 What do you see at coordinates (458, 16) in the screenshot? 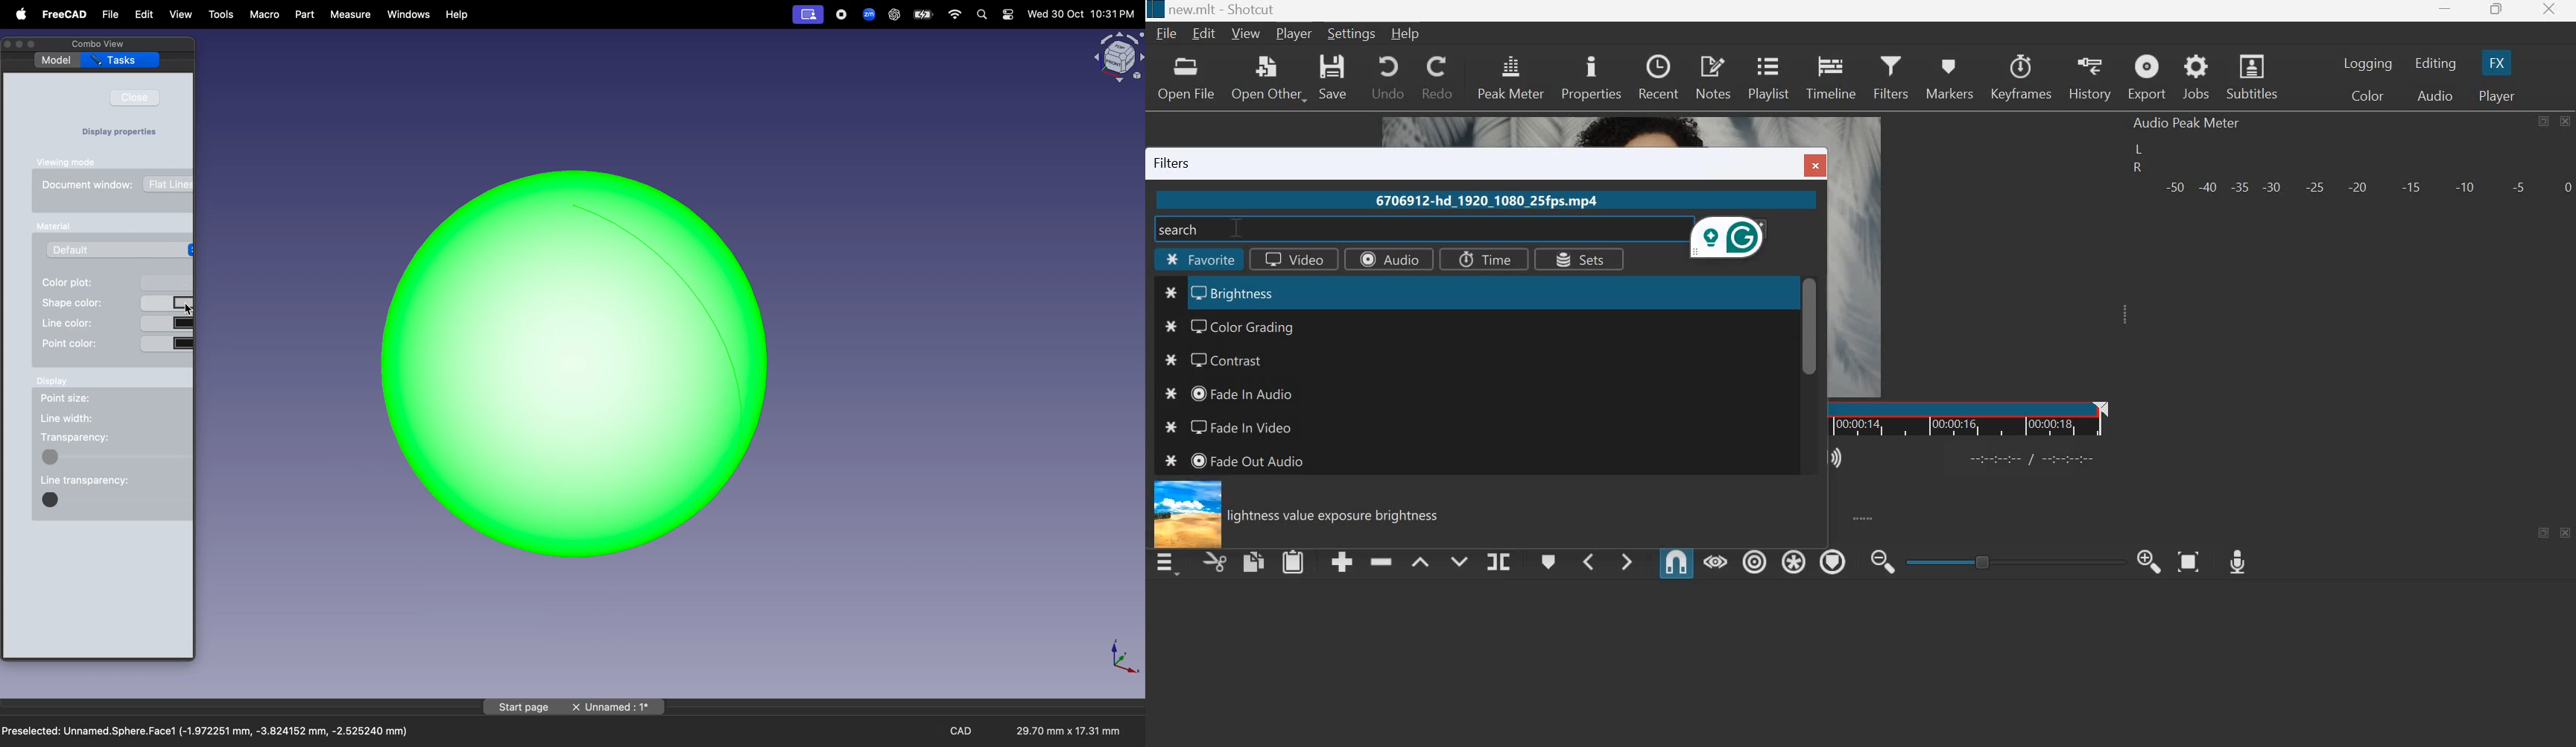
I see `help` at bounding box center [458, 16].